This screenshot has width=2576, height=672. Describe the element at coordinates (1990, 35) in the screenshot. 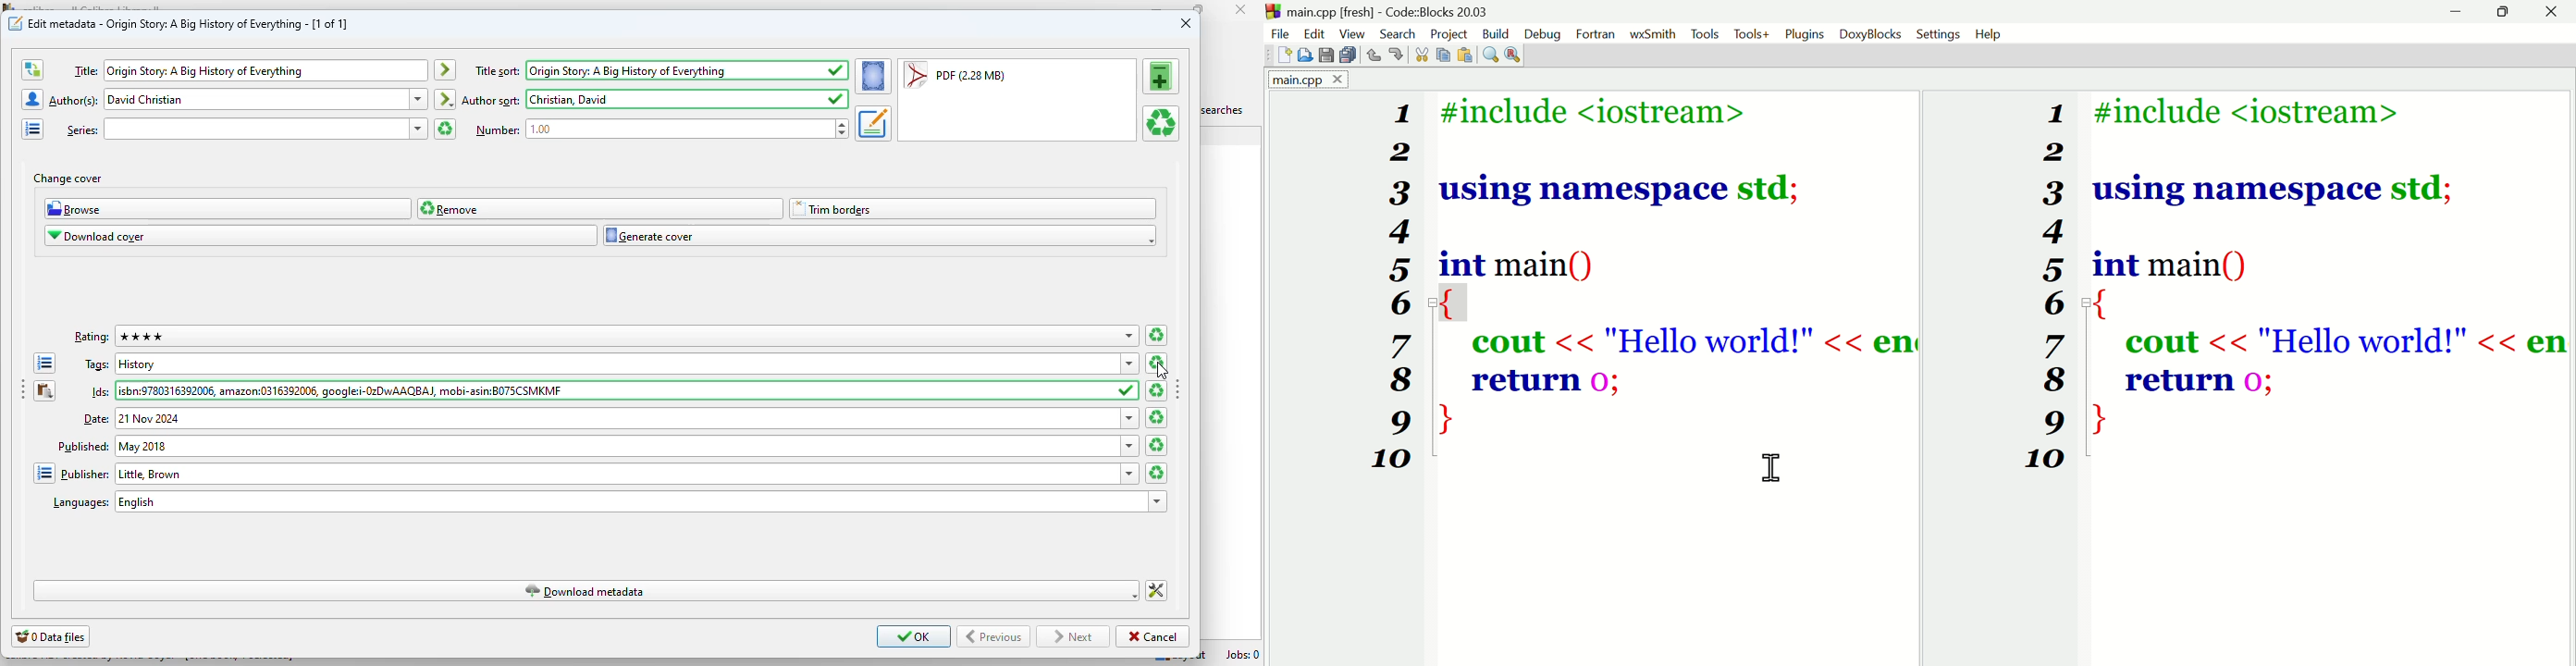

I see `help` at that location.